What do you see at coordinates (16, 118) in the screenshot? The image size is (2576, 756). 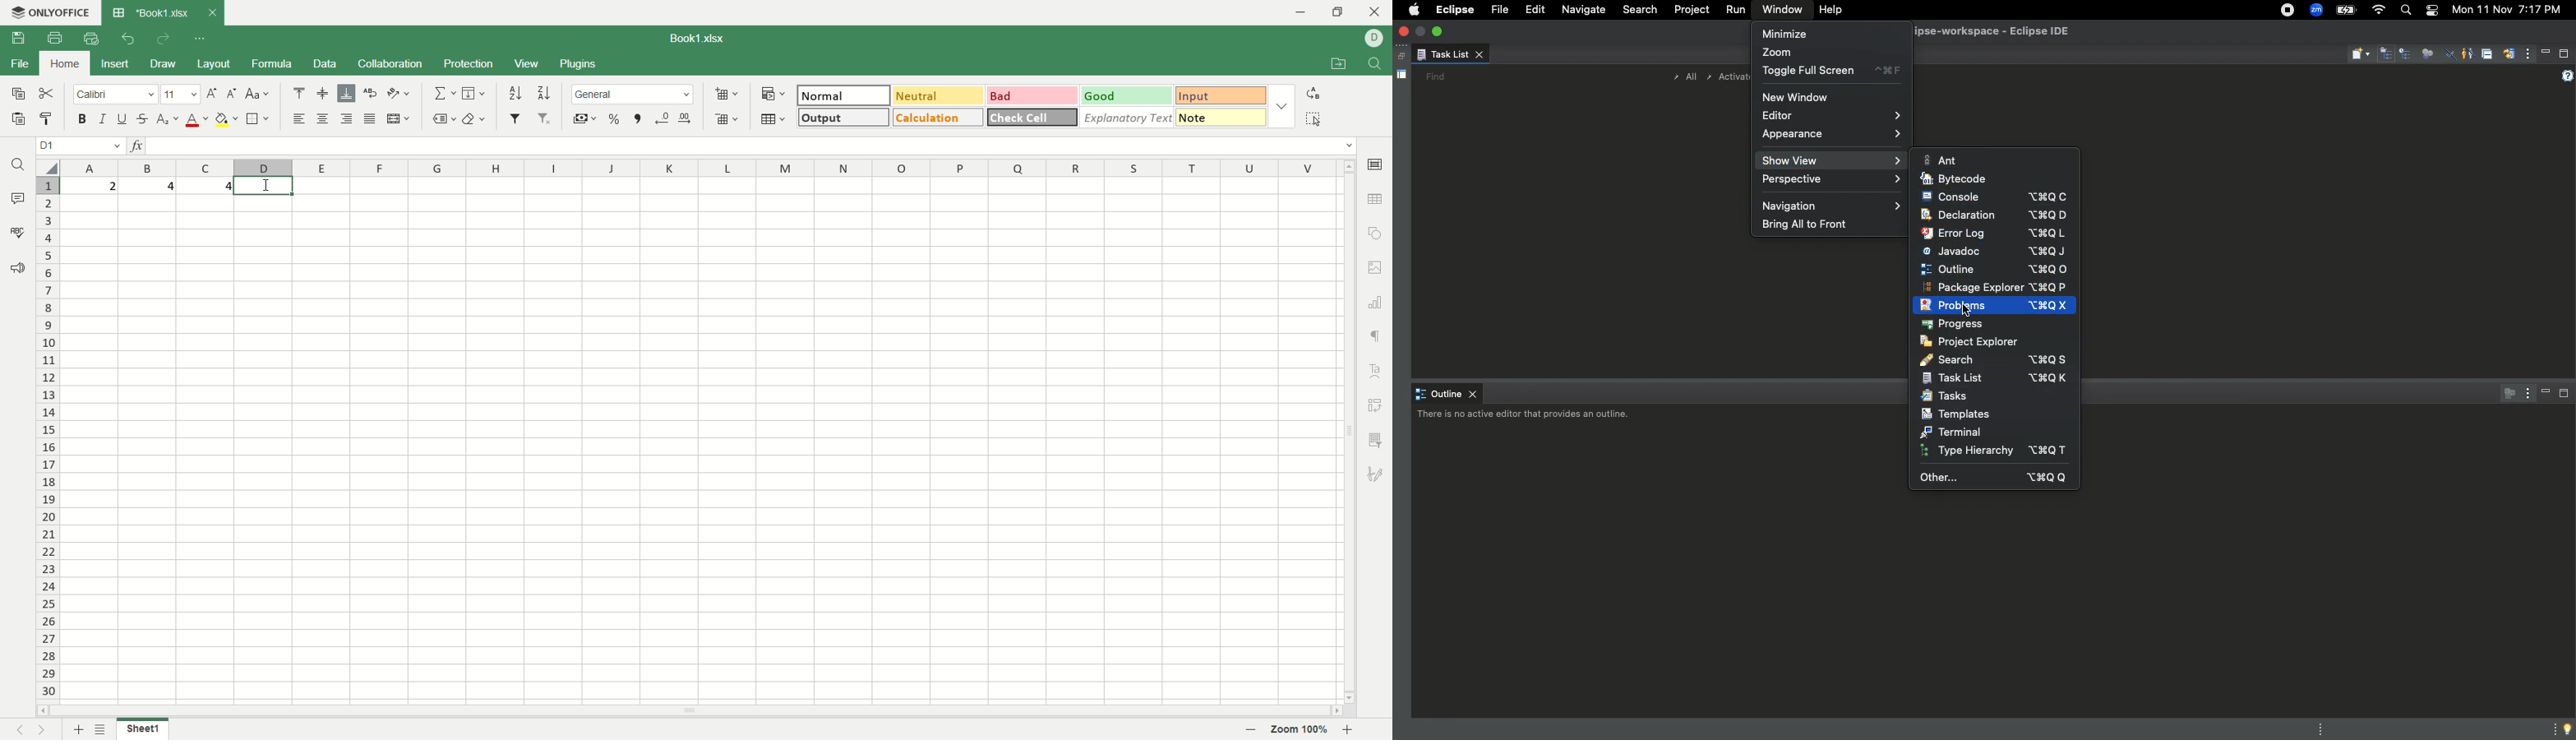 I see `paste` at bounding box center [16, 118].